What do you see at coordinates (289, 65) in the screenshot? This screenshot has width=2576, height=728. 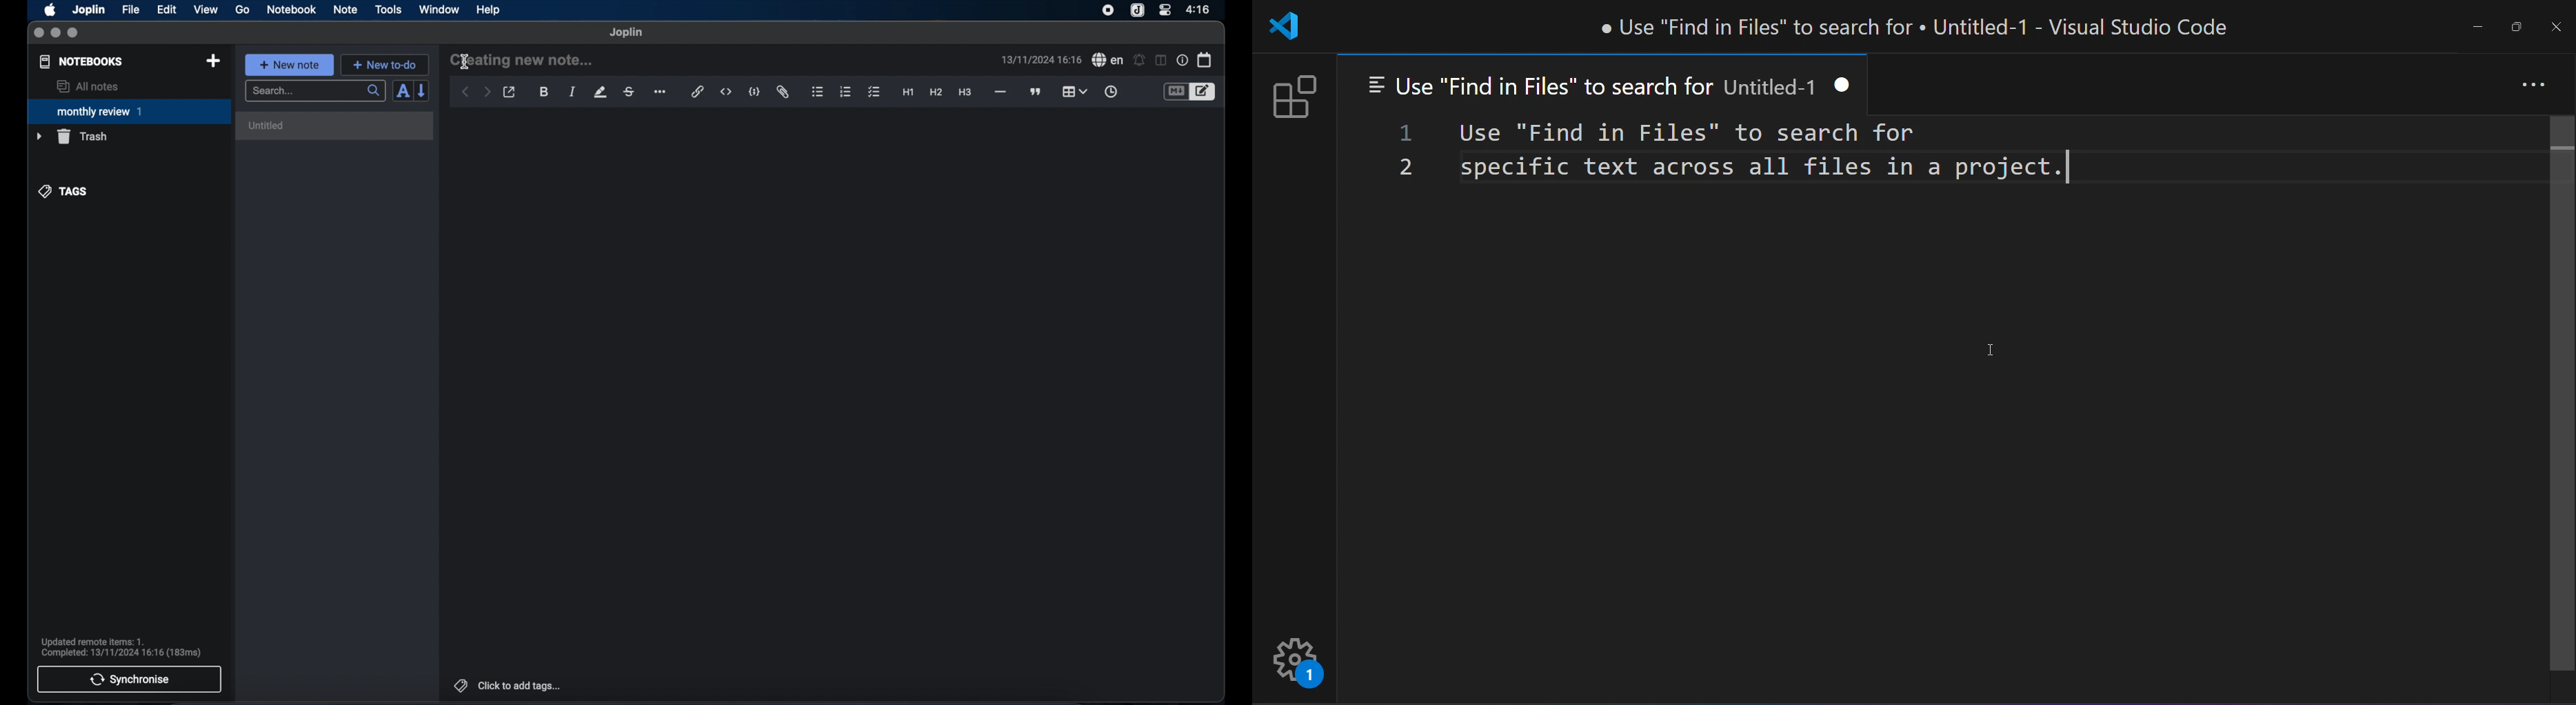 I see `new note` at bounding box center [289, 65].